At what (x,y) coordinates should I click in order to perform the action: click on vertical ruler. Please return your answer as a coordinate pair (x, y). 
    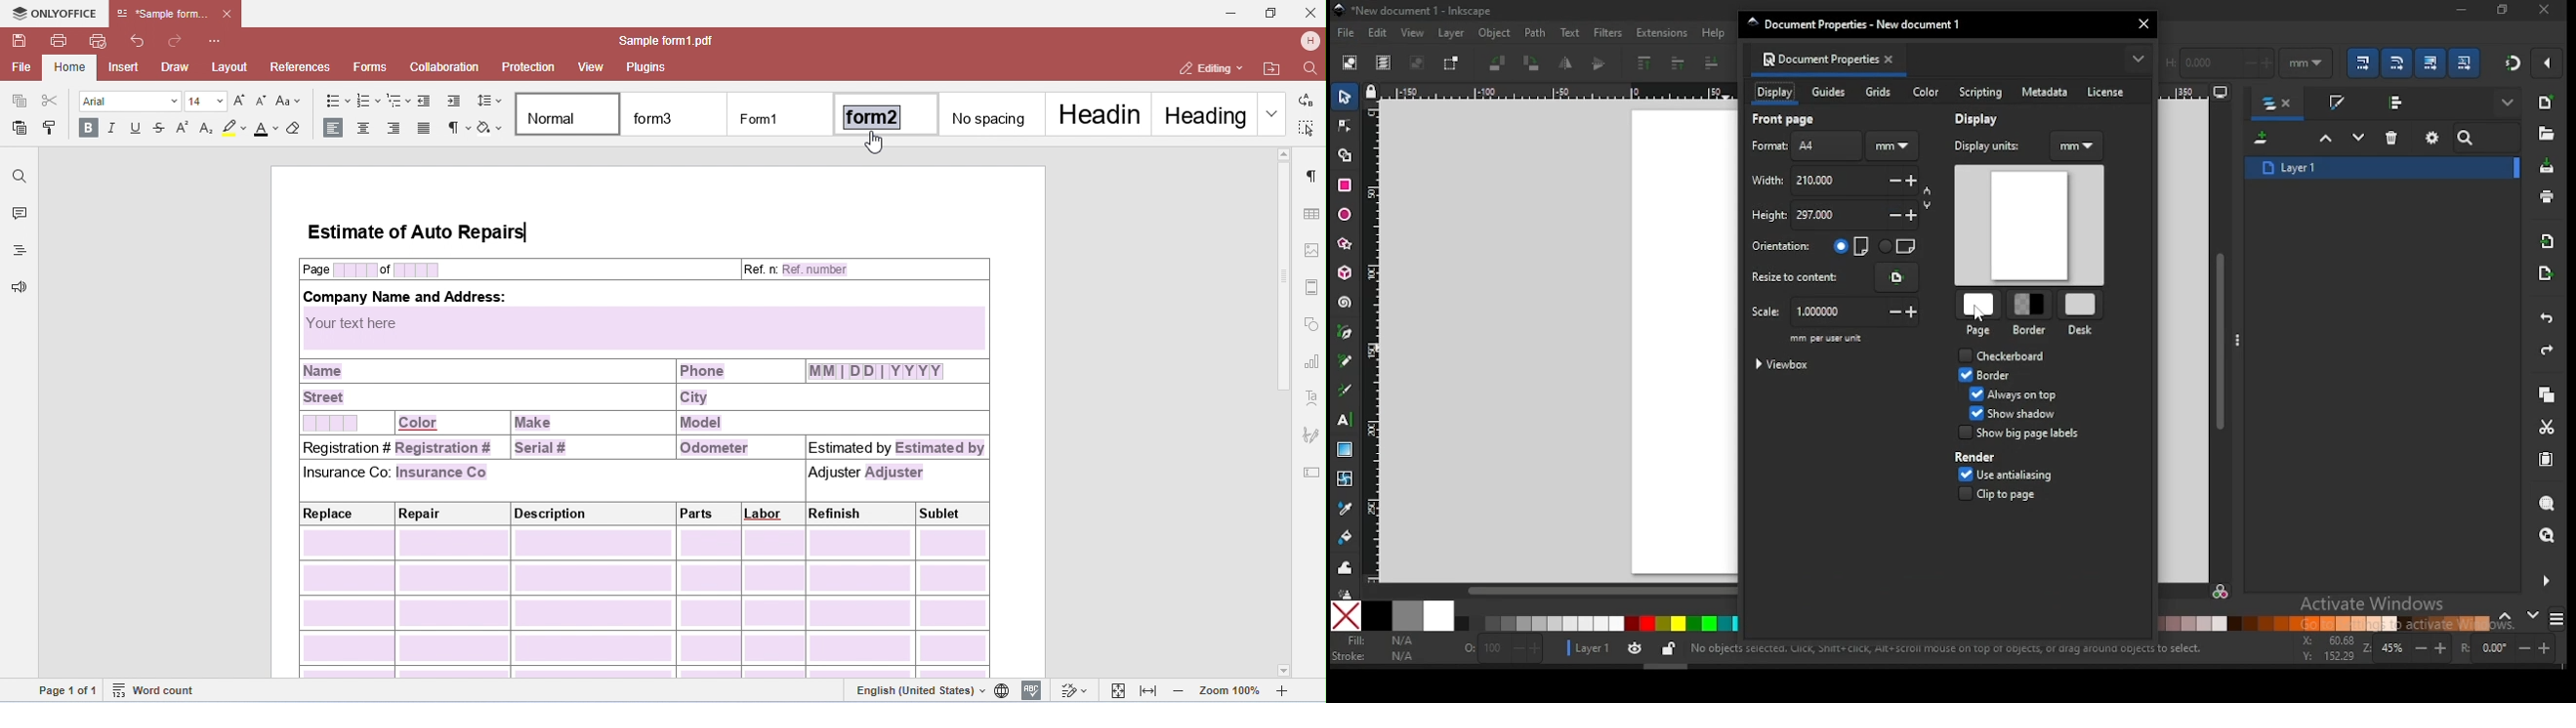
    Looking at the image, I should click on (1377, 340).